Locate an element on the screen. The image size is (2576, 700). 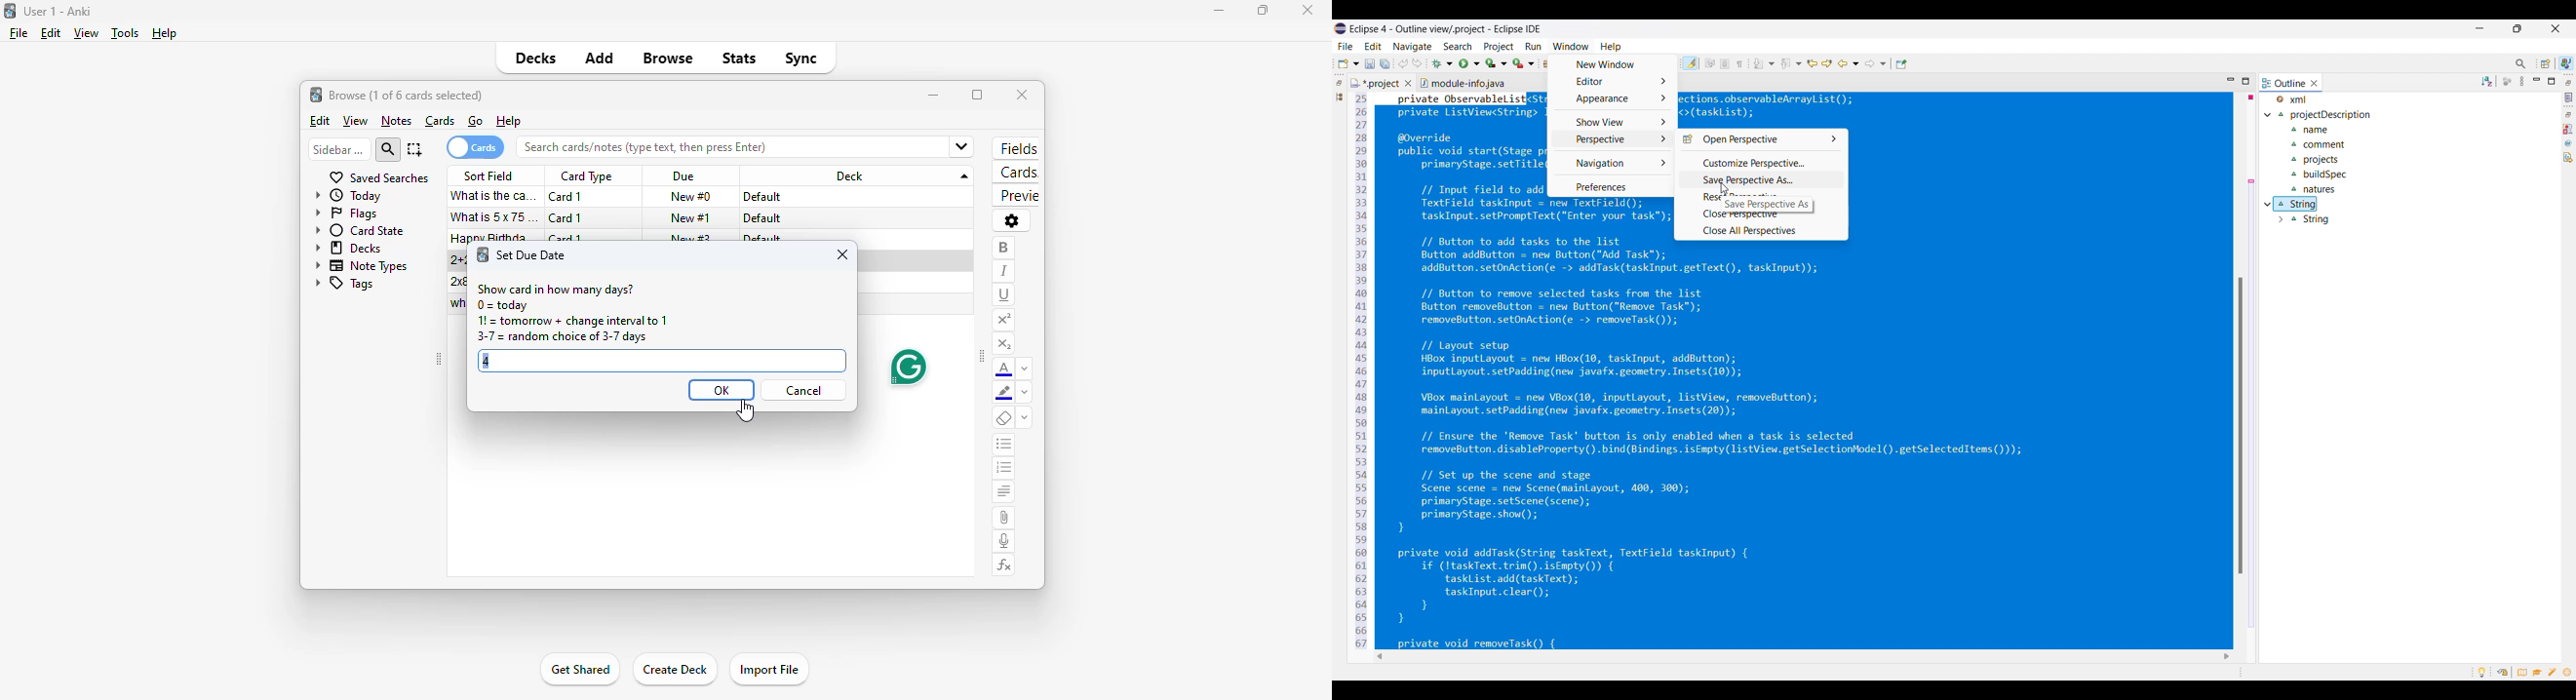
new #1 is located at coordinates (691, 217).